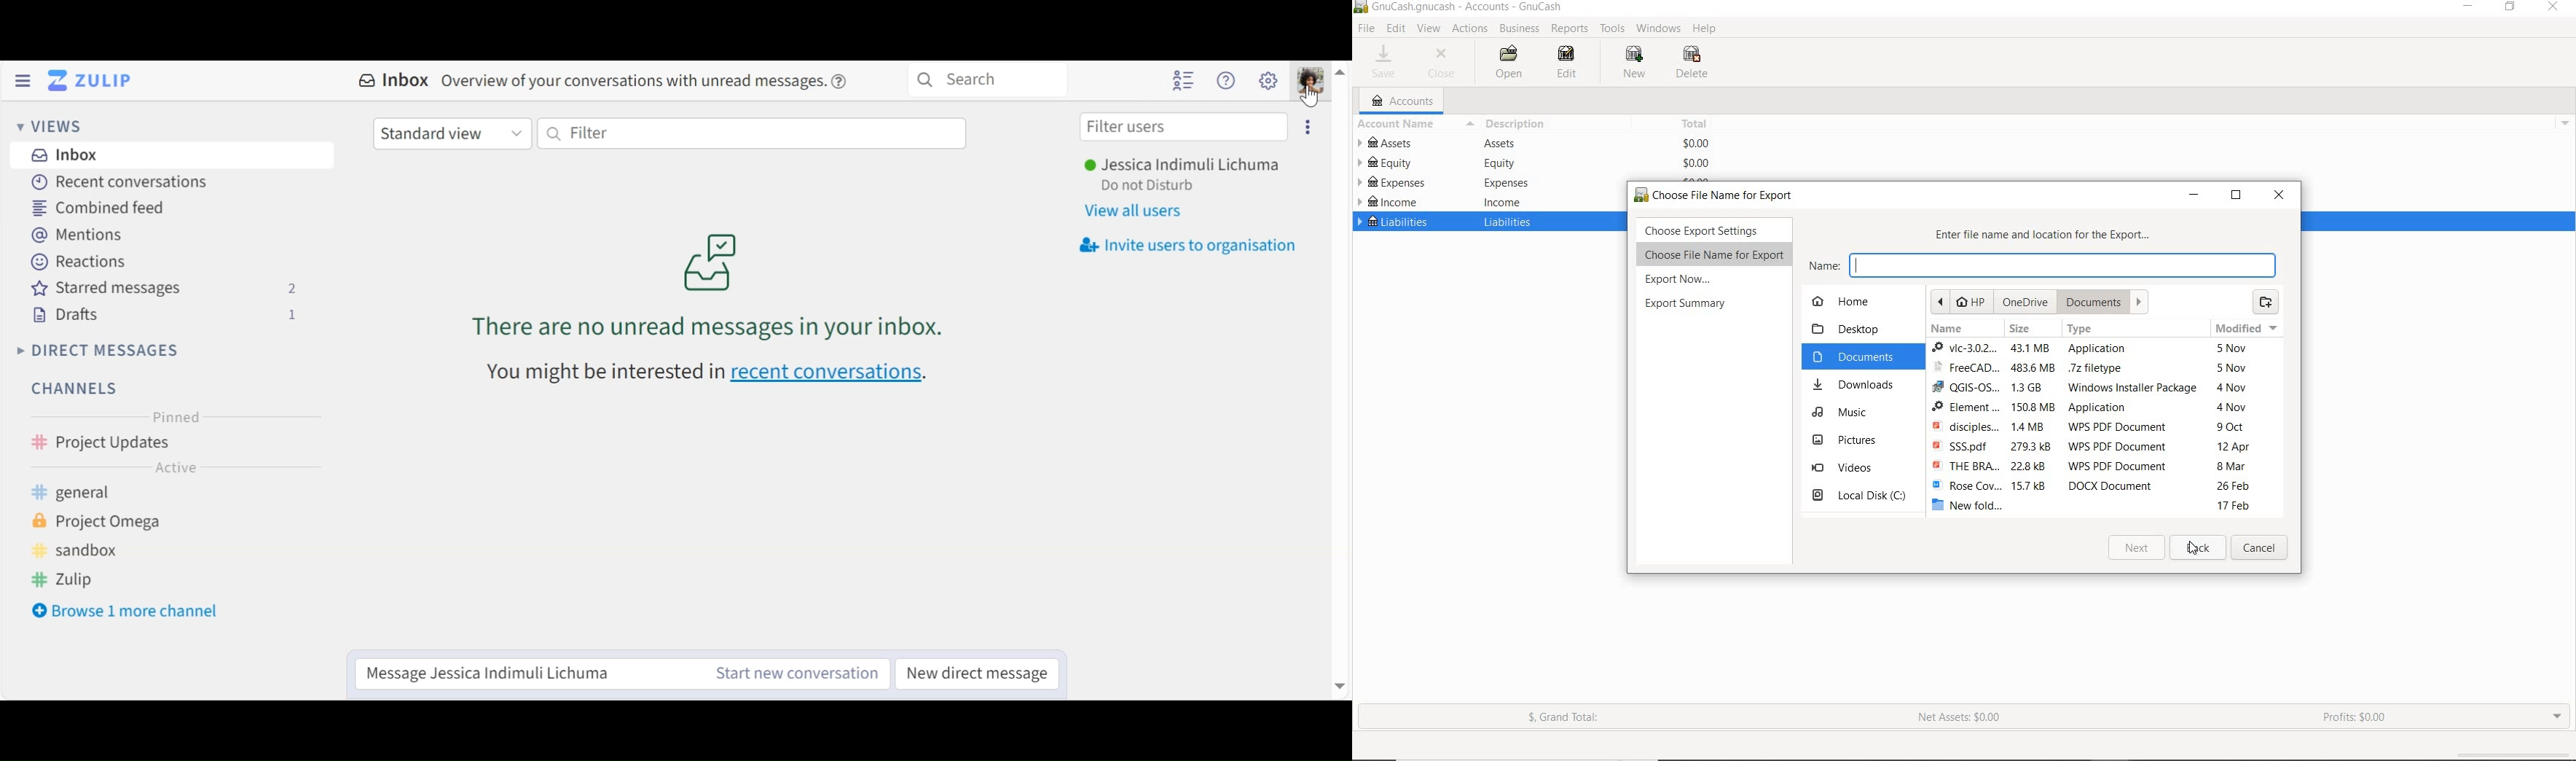 Image resolution: width=2576 pixels, height=784 pixels. What do you see at coordinates (1270, 80) in the screenshot?
I see `Main menu` at bounding box center [1270, 80].